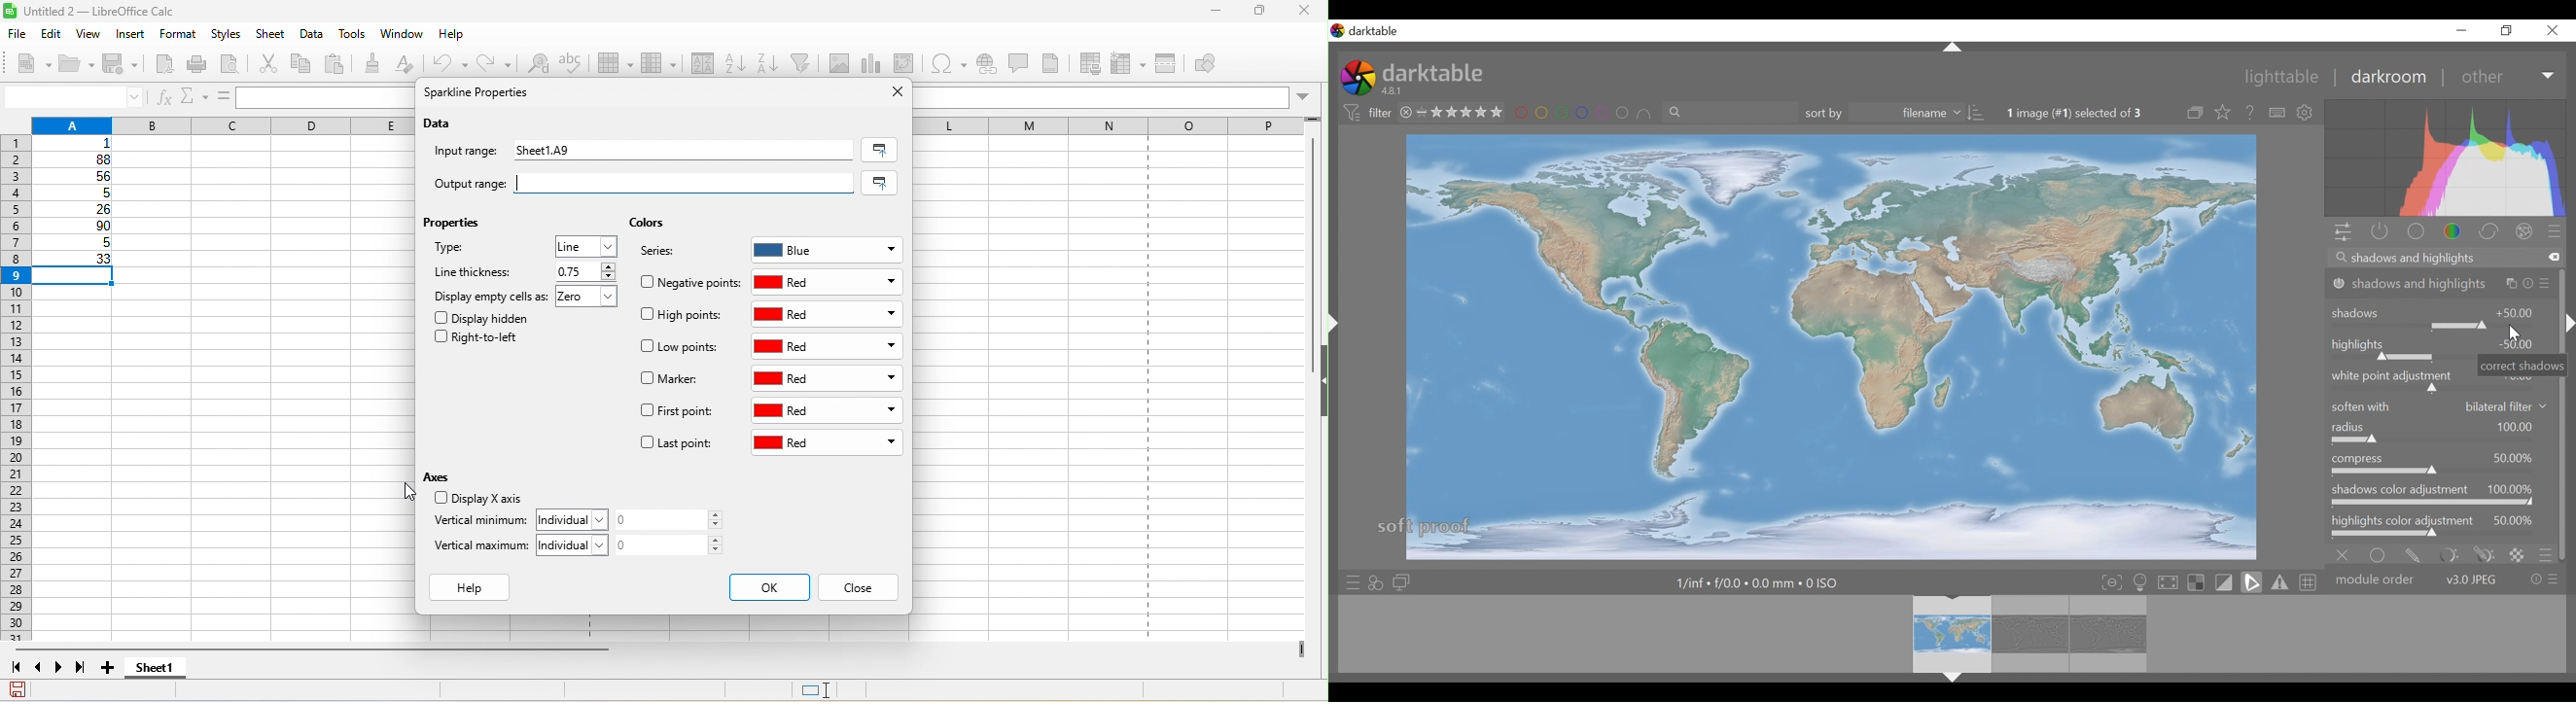  I want to click on scroll to previous sheet, so click(40, 670).